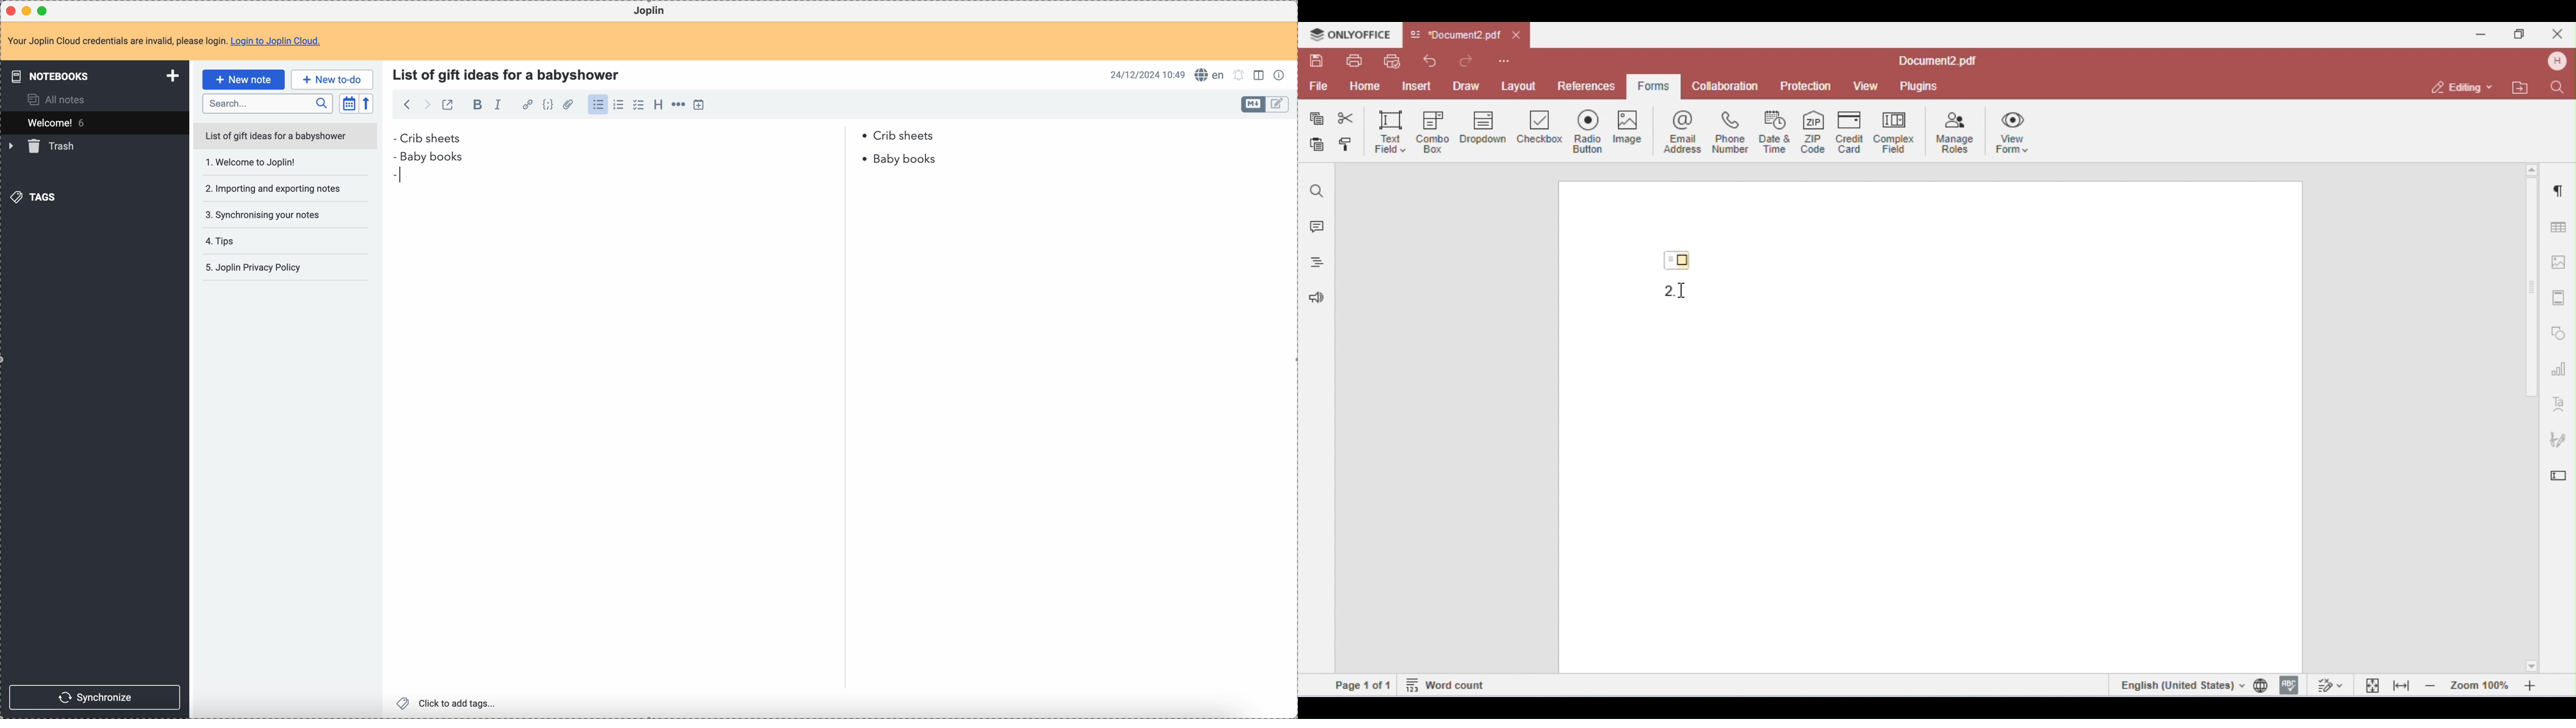  What do you see at coordinates (397, 155) in the screenshot?
I see `bullet point` at bounding box center [397, 155].